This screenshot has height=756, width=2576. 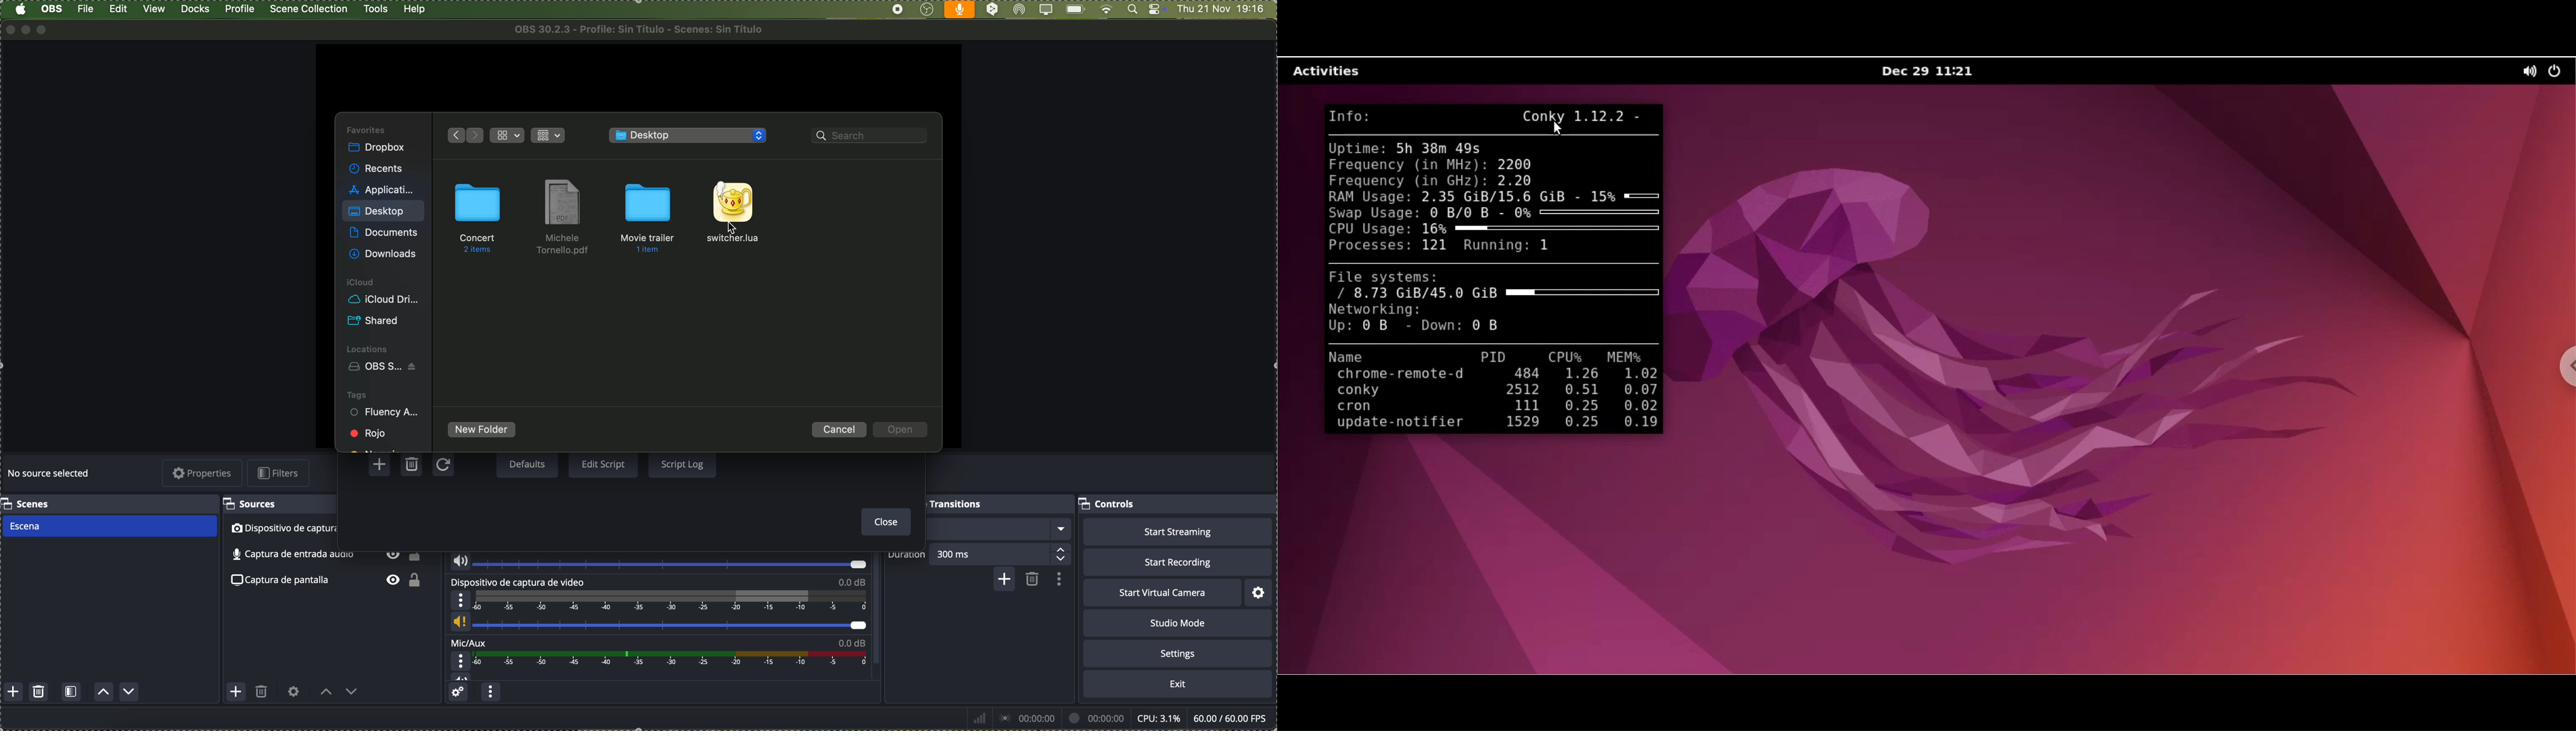 I want to click on click on switcher.lua file, so click(x=734, y=213).